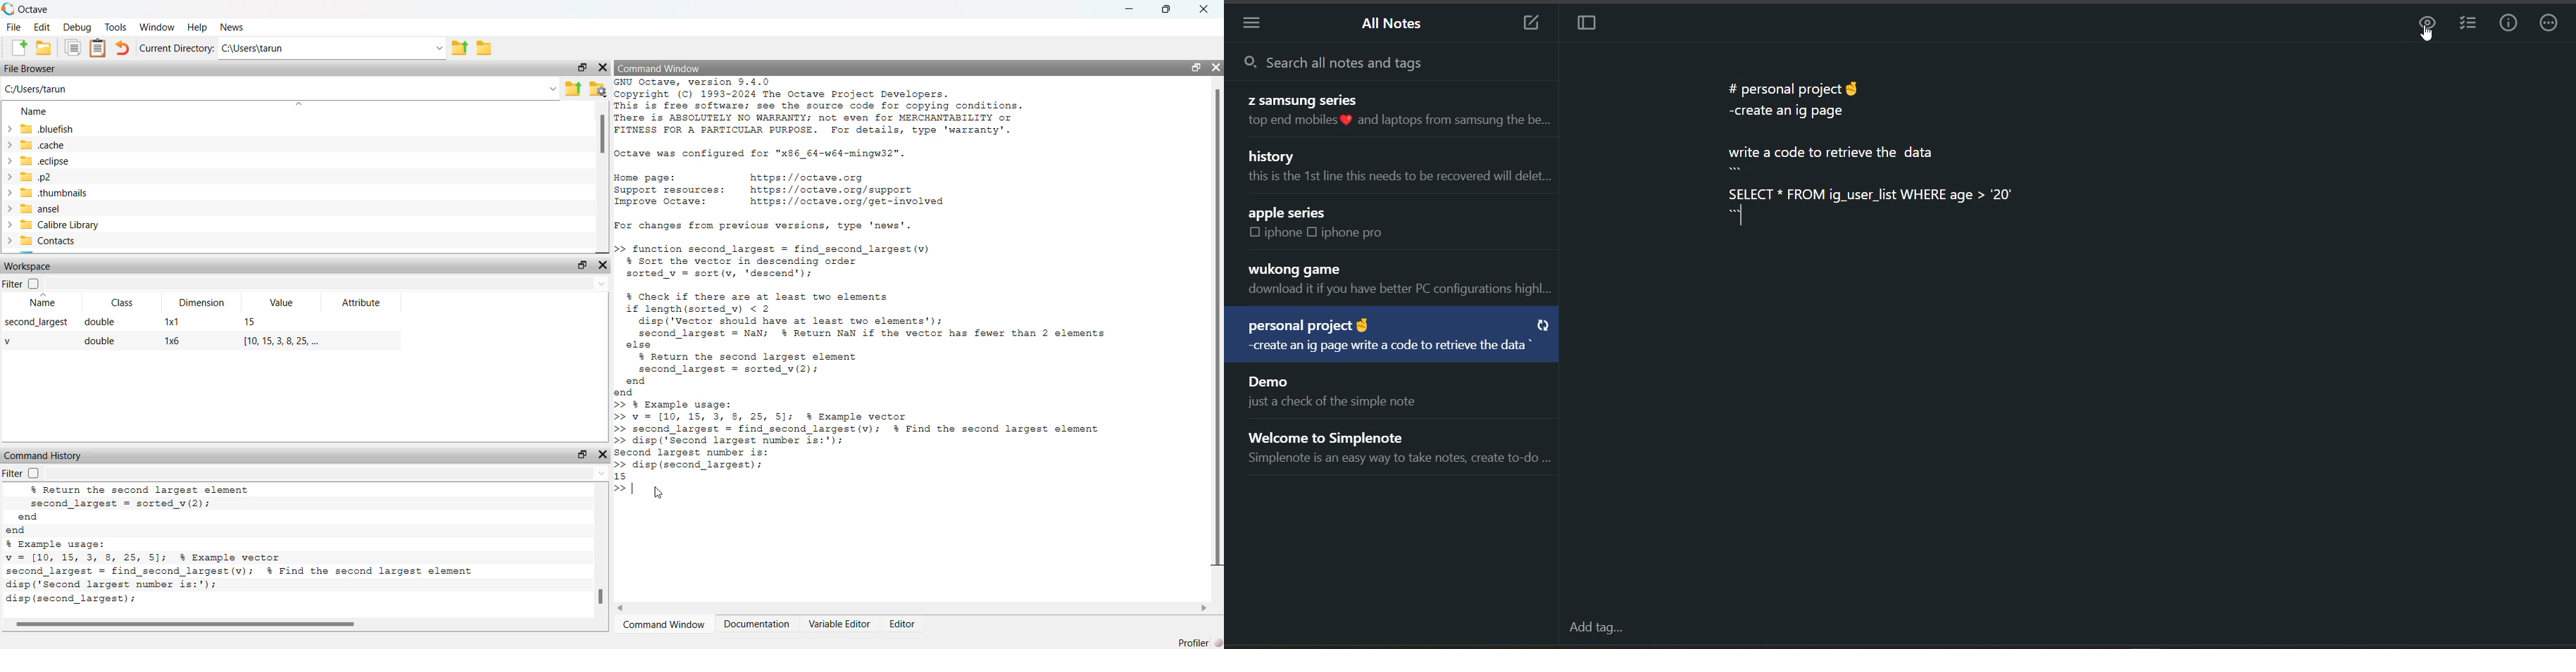 The height and width of the screenshot is (672, 2576). I want to click on filter, so click(20, 474).